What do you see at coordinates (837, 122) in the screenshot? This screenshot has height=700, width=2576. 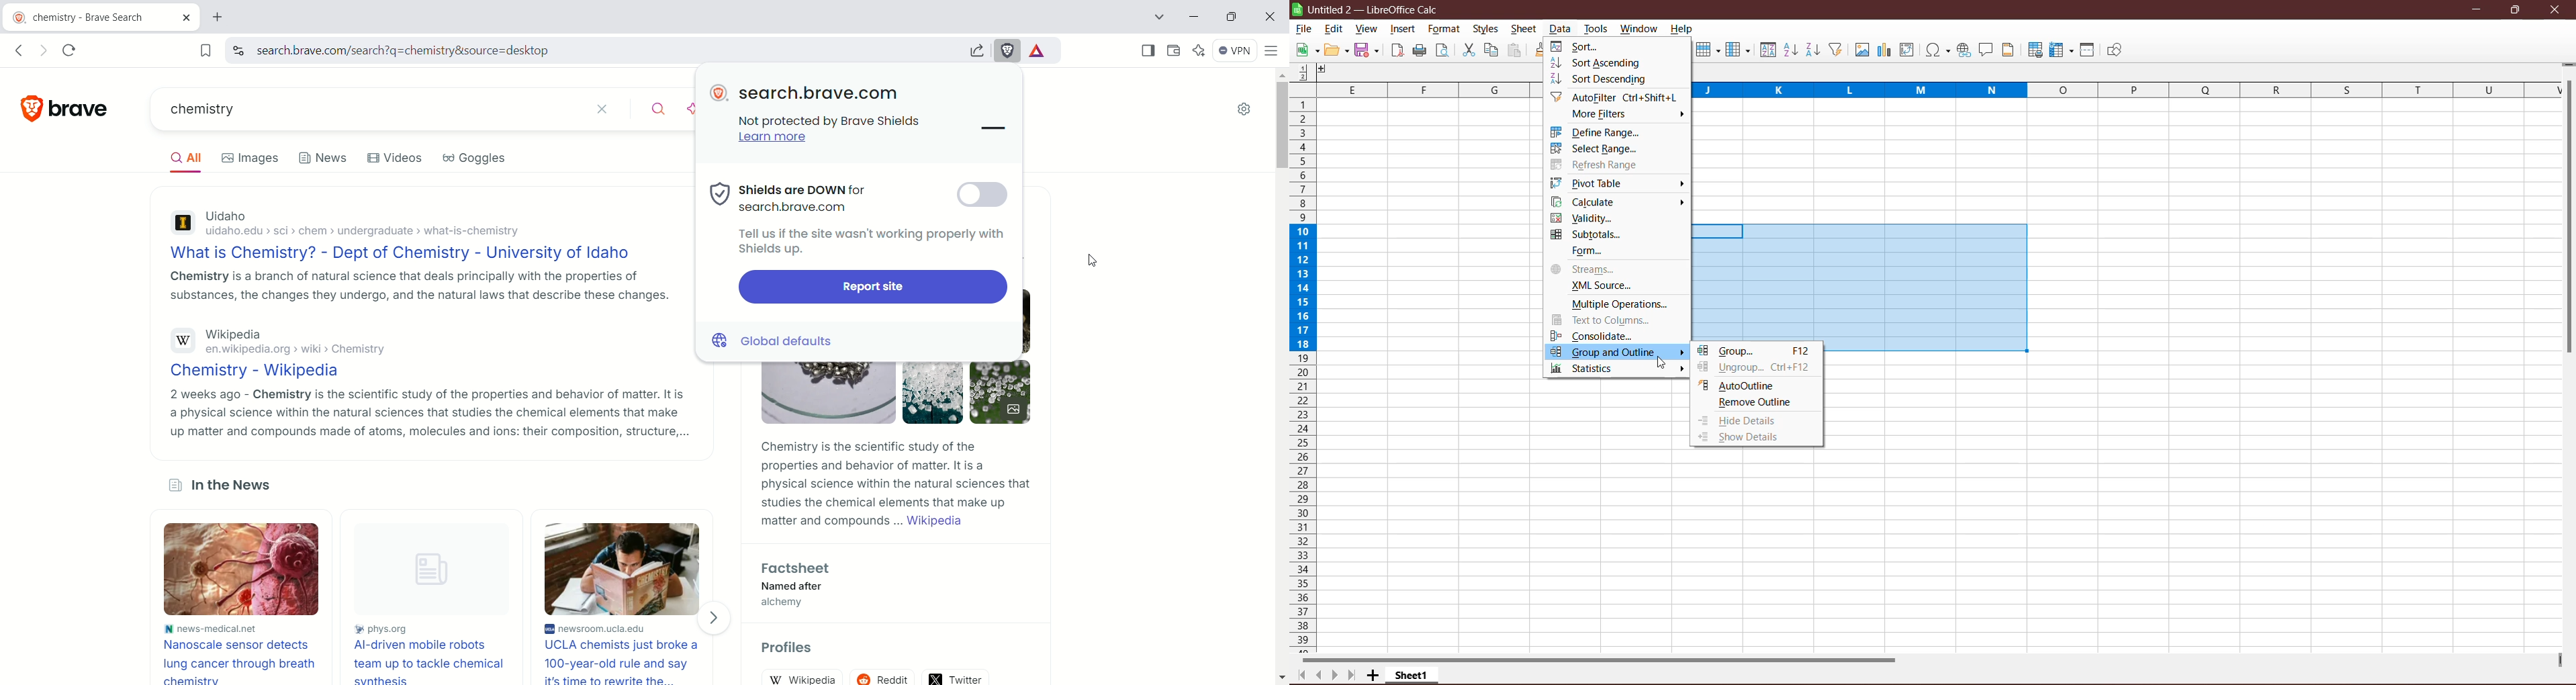 I see `Not protected by brave search` at bounding box center [837, 122].